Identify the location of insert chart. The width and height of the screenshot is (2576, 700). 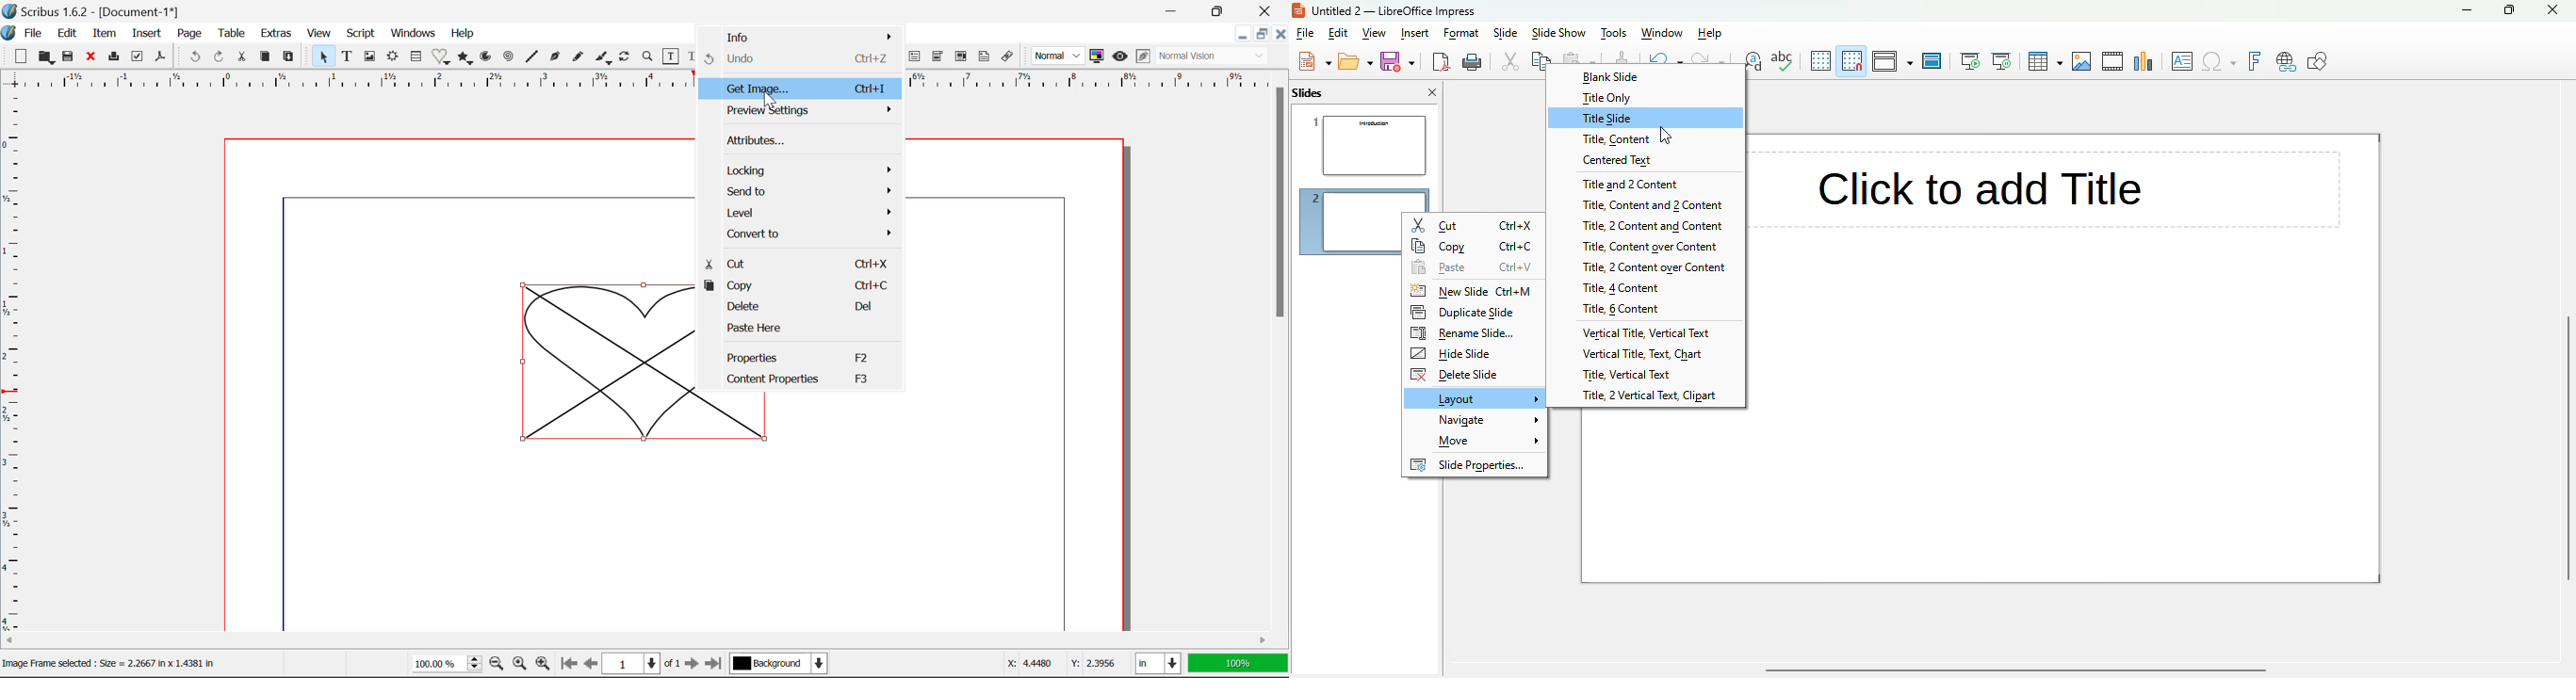
(2144, 61).